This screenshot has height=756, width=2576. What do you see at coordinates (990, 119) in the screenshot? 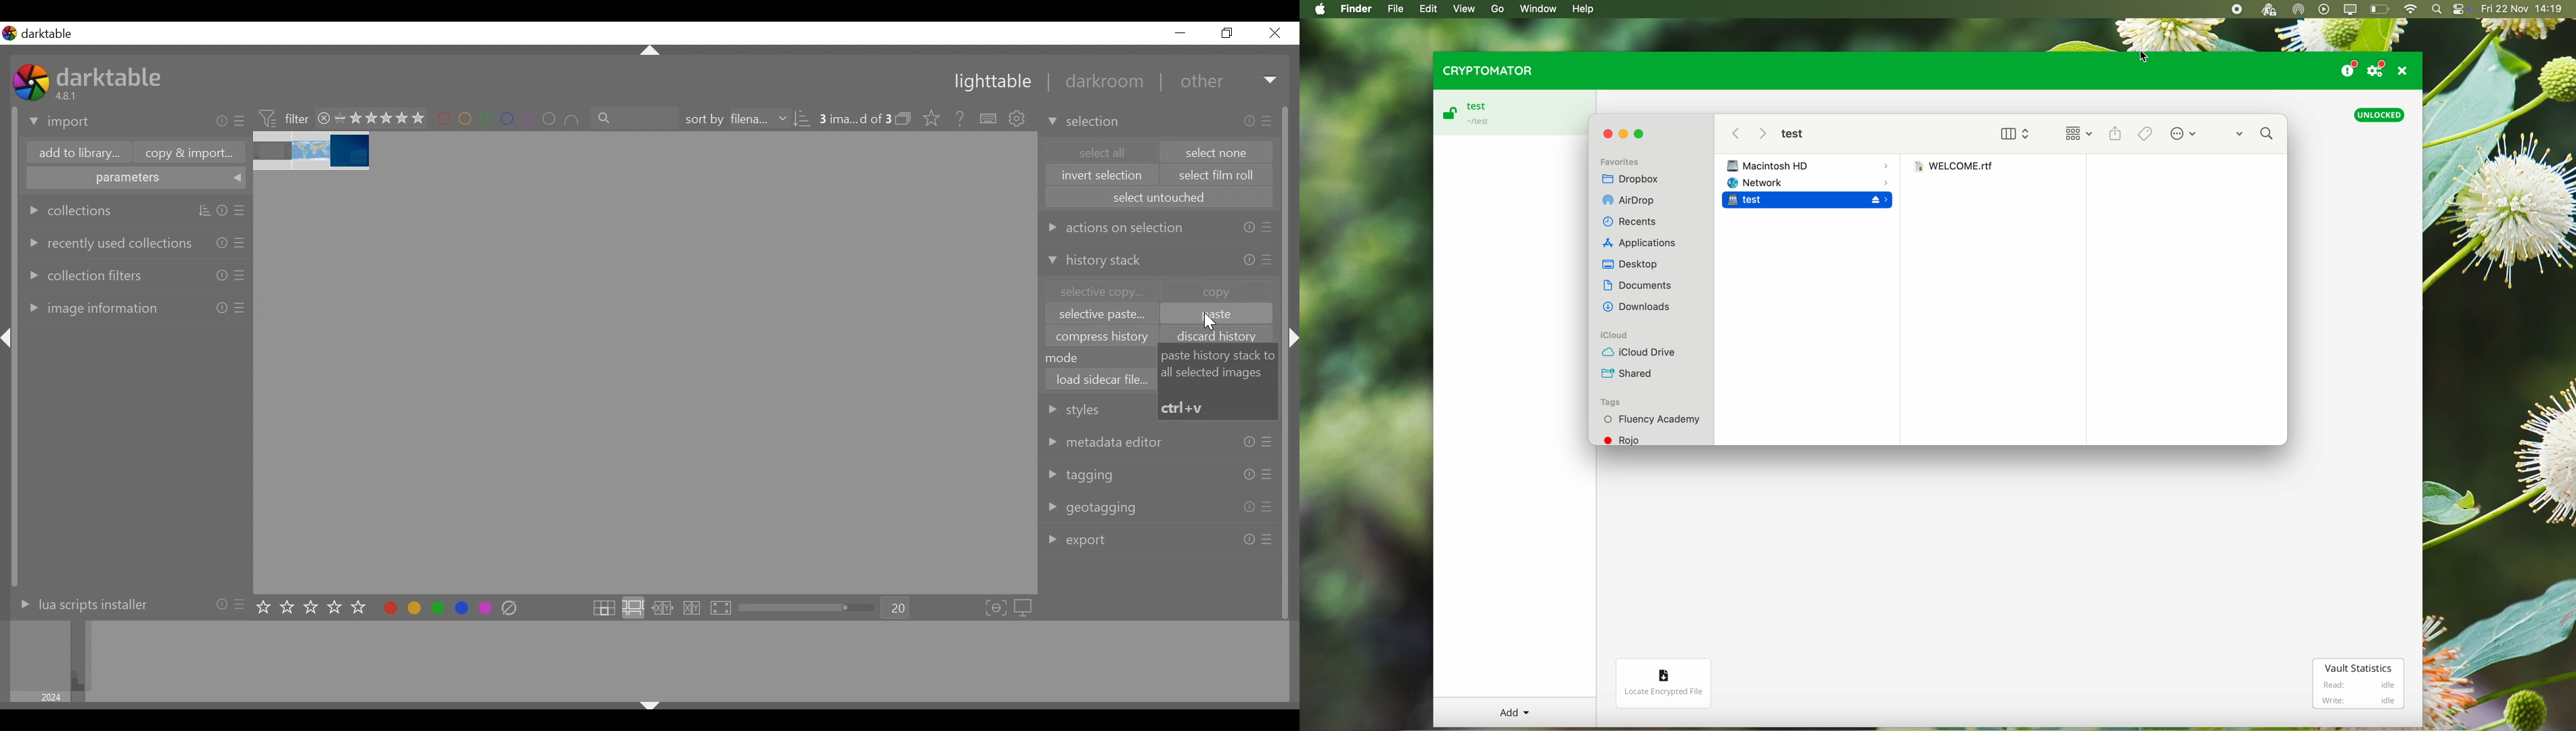
I see `define shortcuts` at bounding box center [990, 119].